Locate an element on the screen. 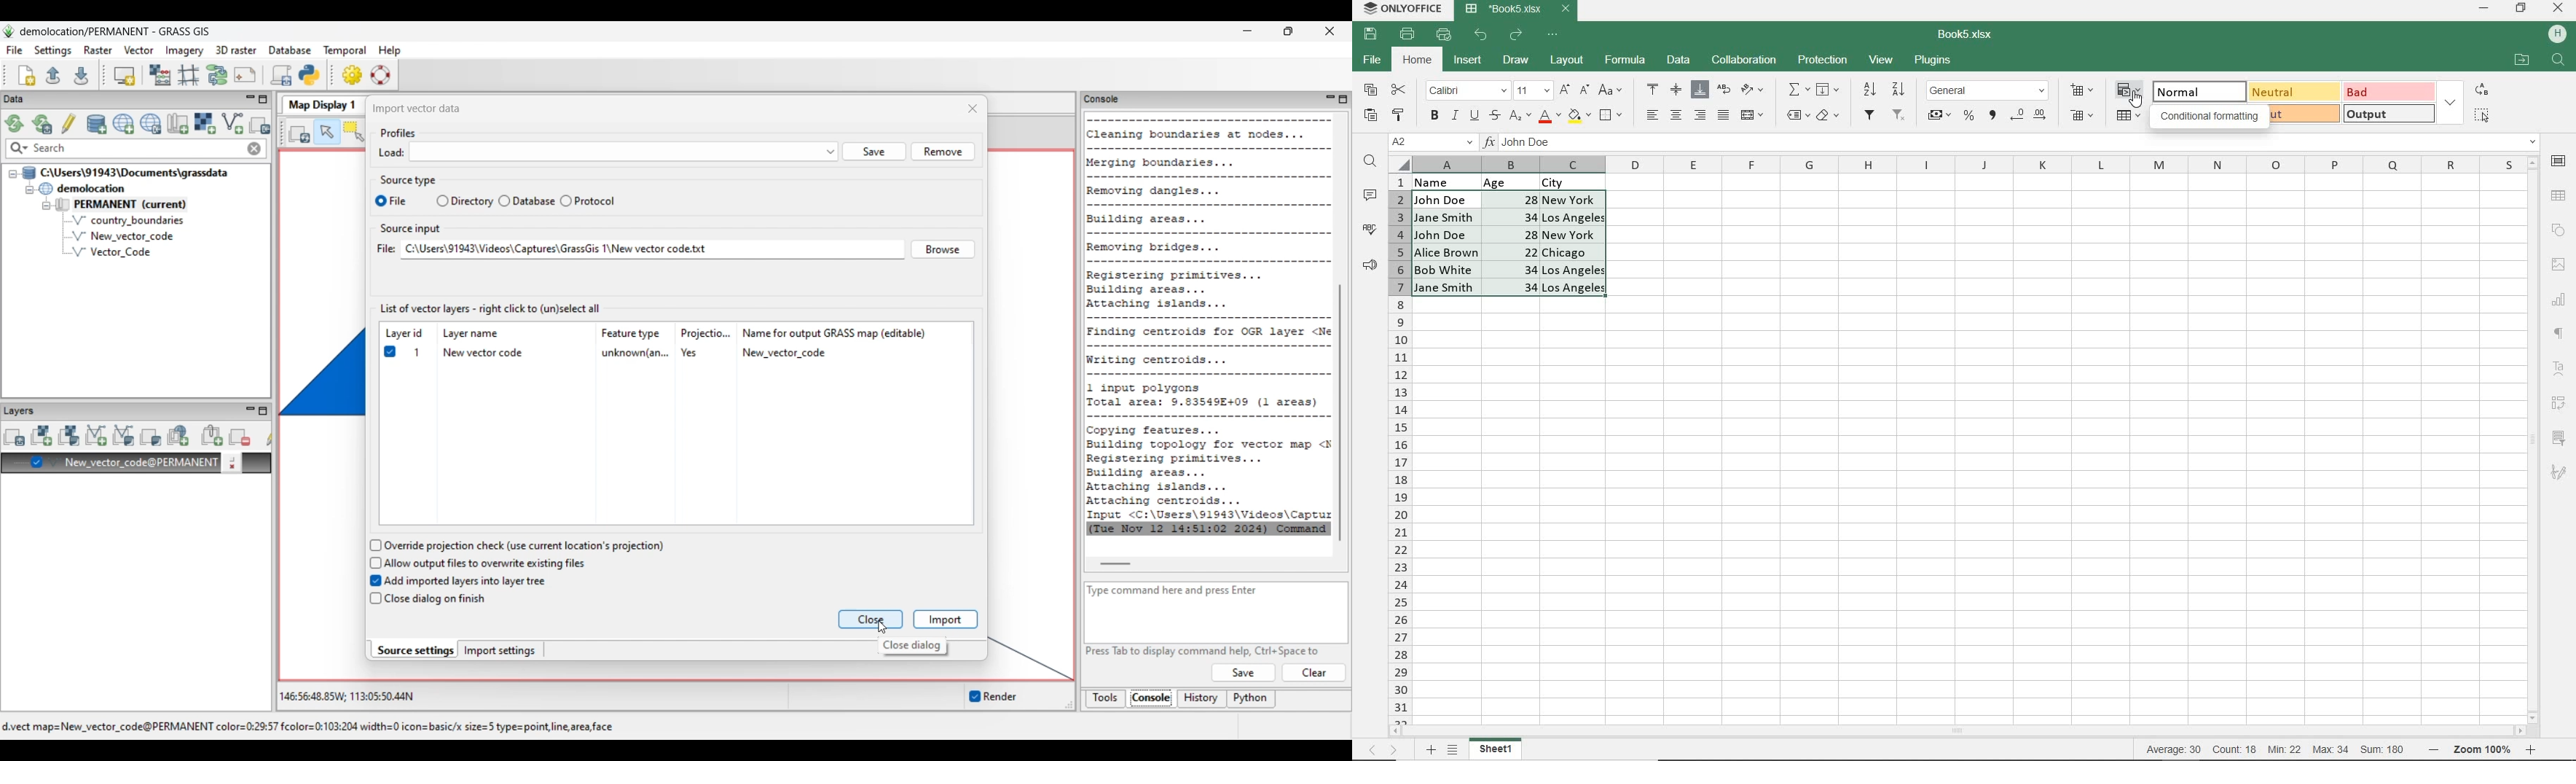 The width and height of the screenshot is (2576, 784). ACCOUNTING STYLE is located at coordinates (1939, 117).